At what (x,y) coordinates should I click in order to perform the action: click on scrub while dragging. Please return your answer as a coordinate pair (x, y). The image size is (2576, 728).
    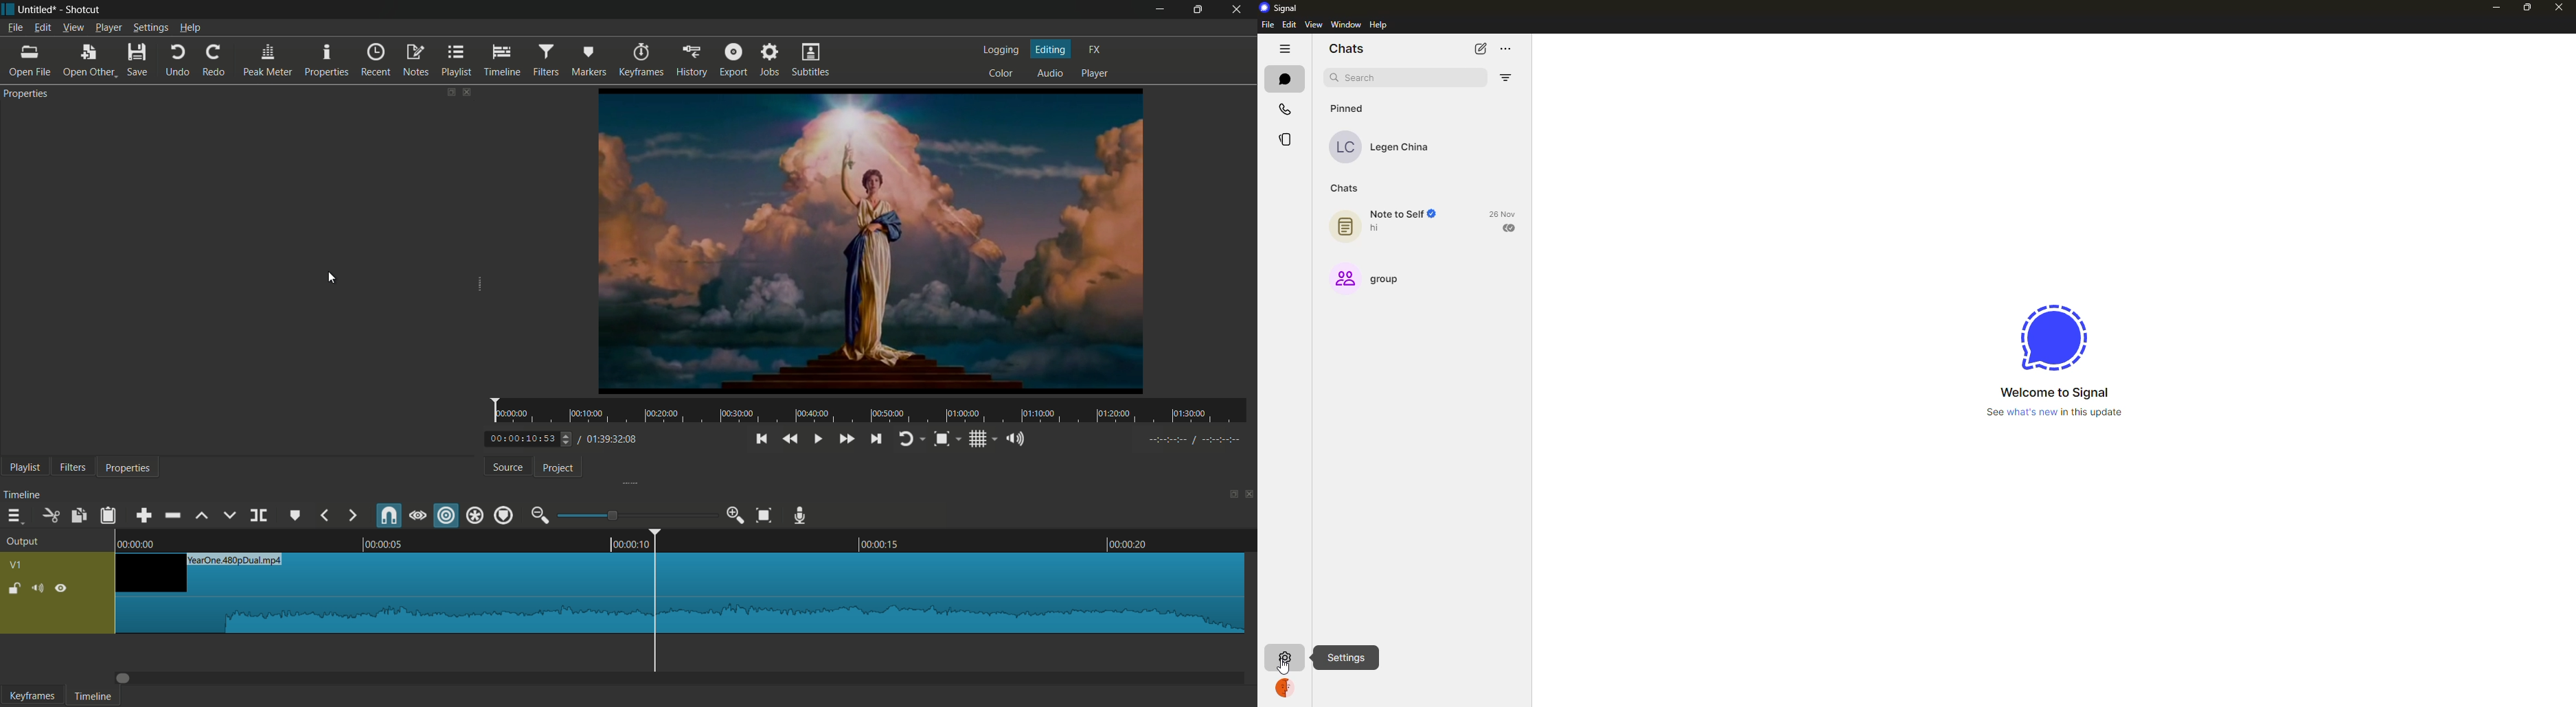
    Looking at the image, I should click on (418, 515).